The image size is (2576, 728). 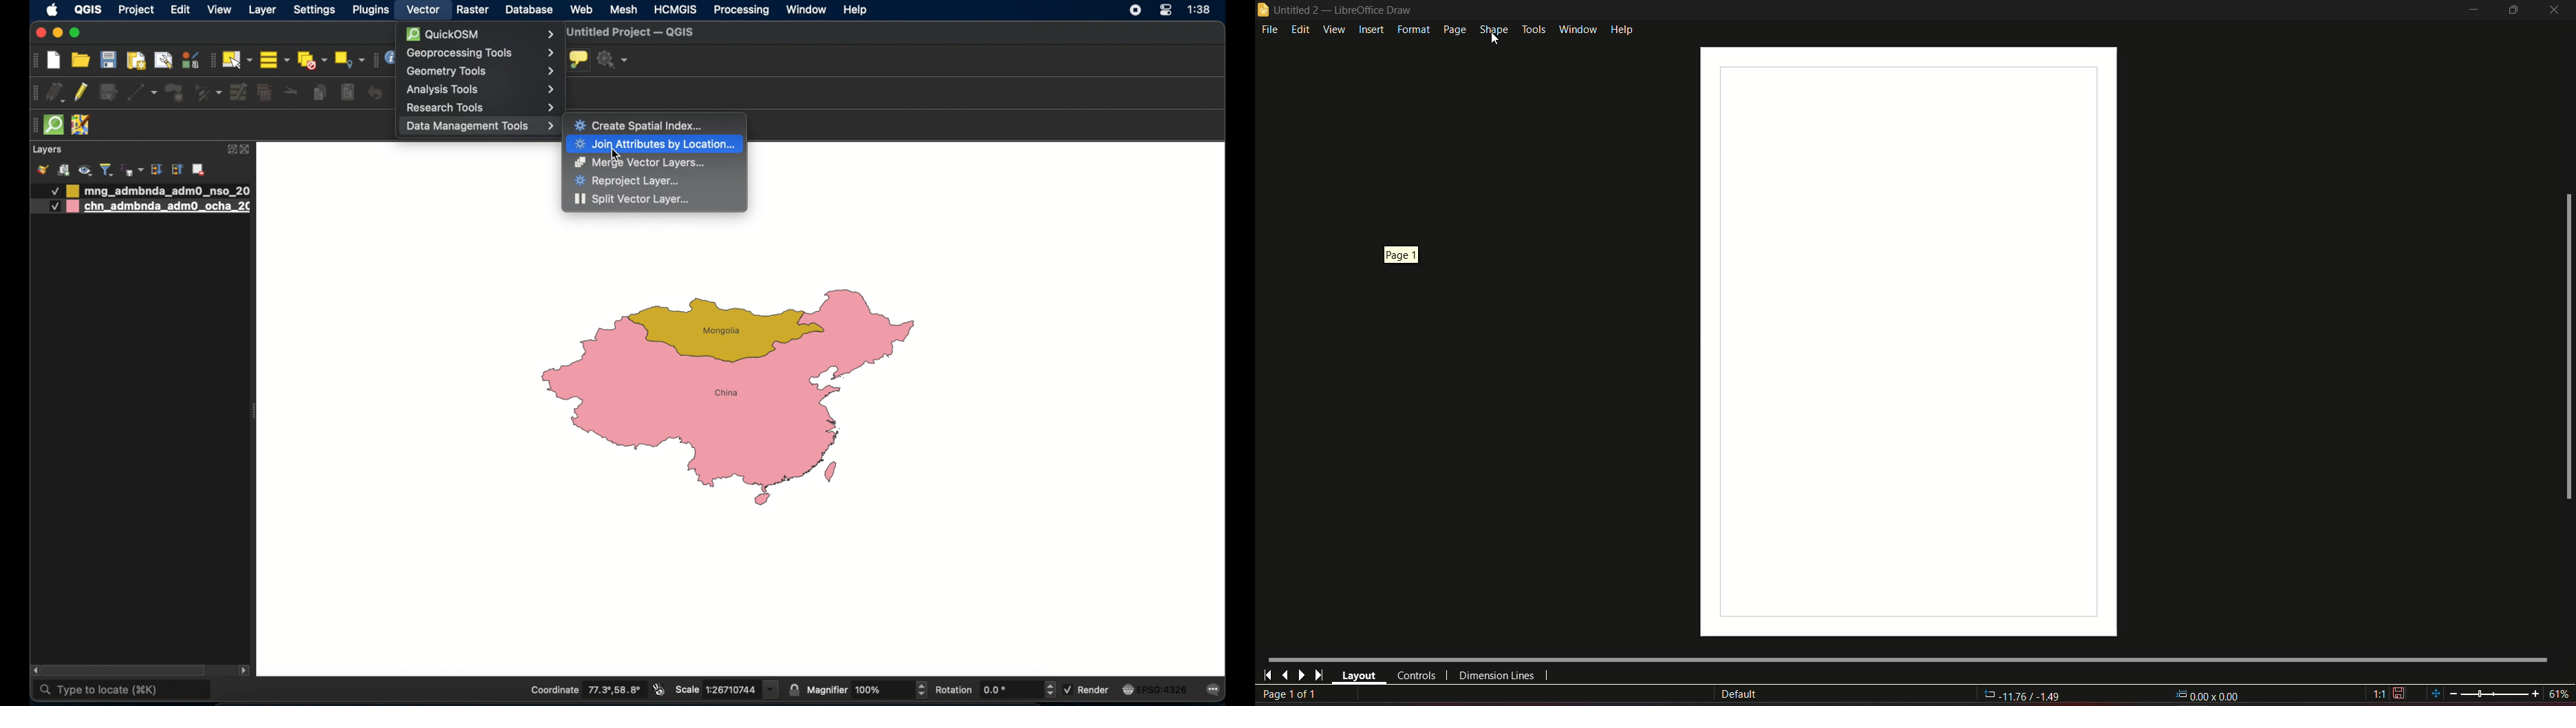 What do you see at coordinates (33, 61) in the screenshot?
I see `project toolbar` at bounding box center [33, 61].